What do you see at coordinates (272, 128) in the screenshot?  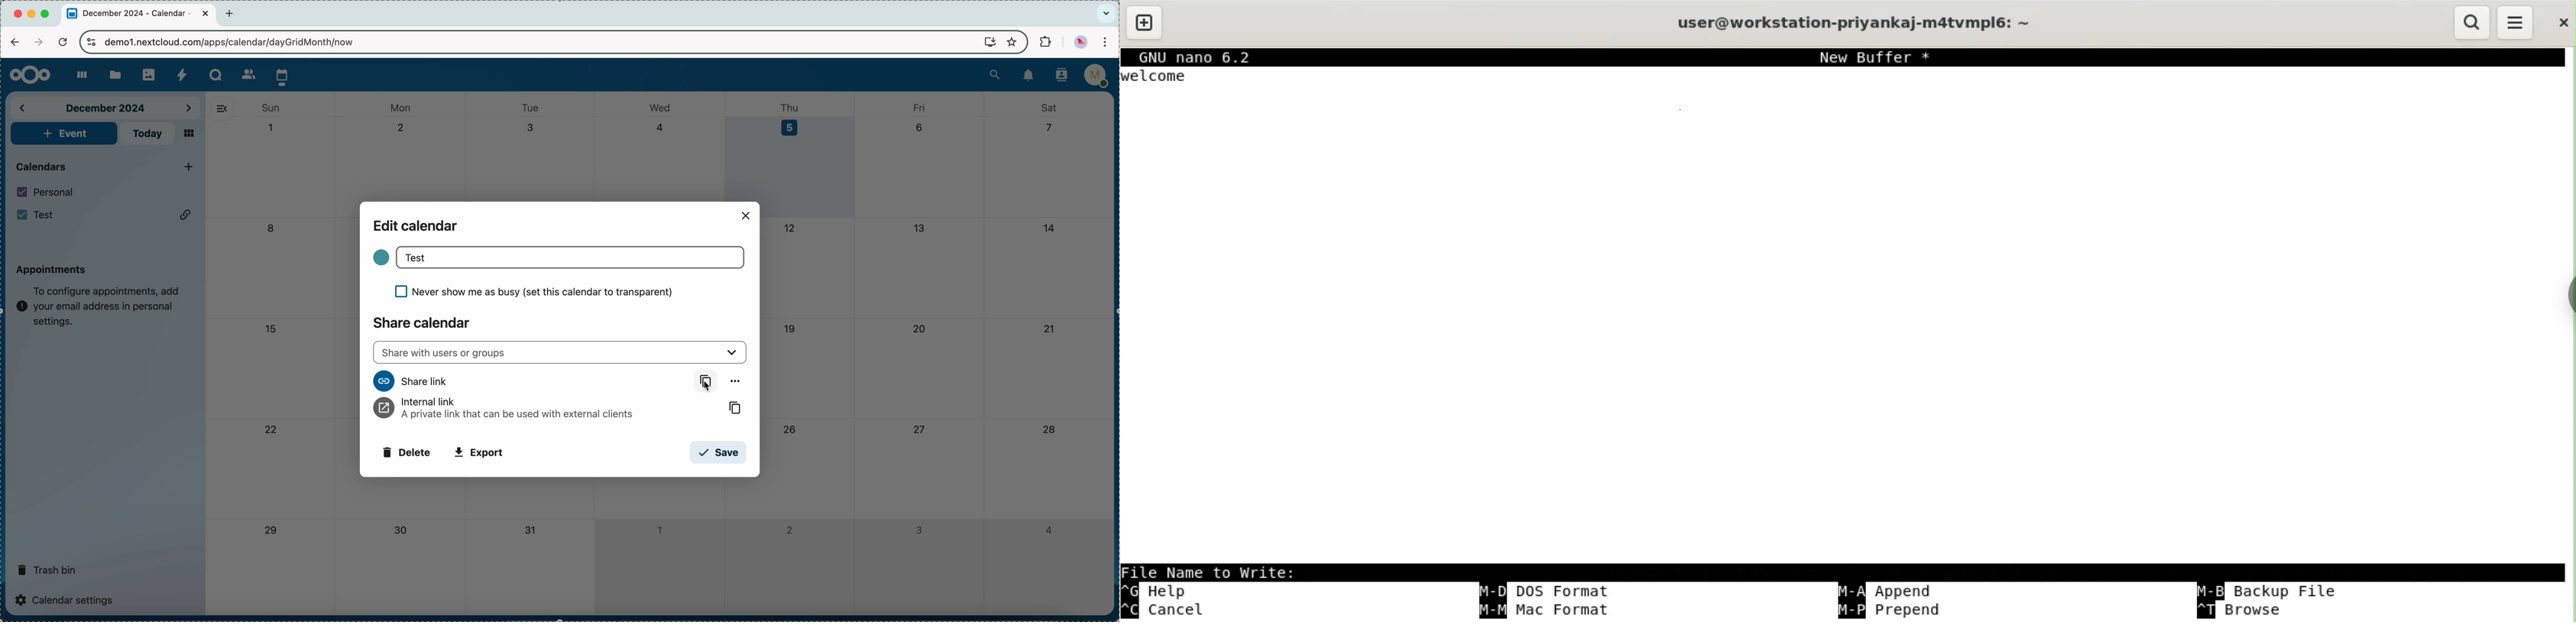 I see `1` at bounding box center [272, 128].